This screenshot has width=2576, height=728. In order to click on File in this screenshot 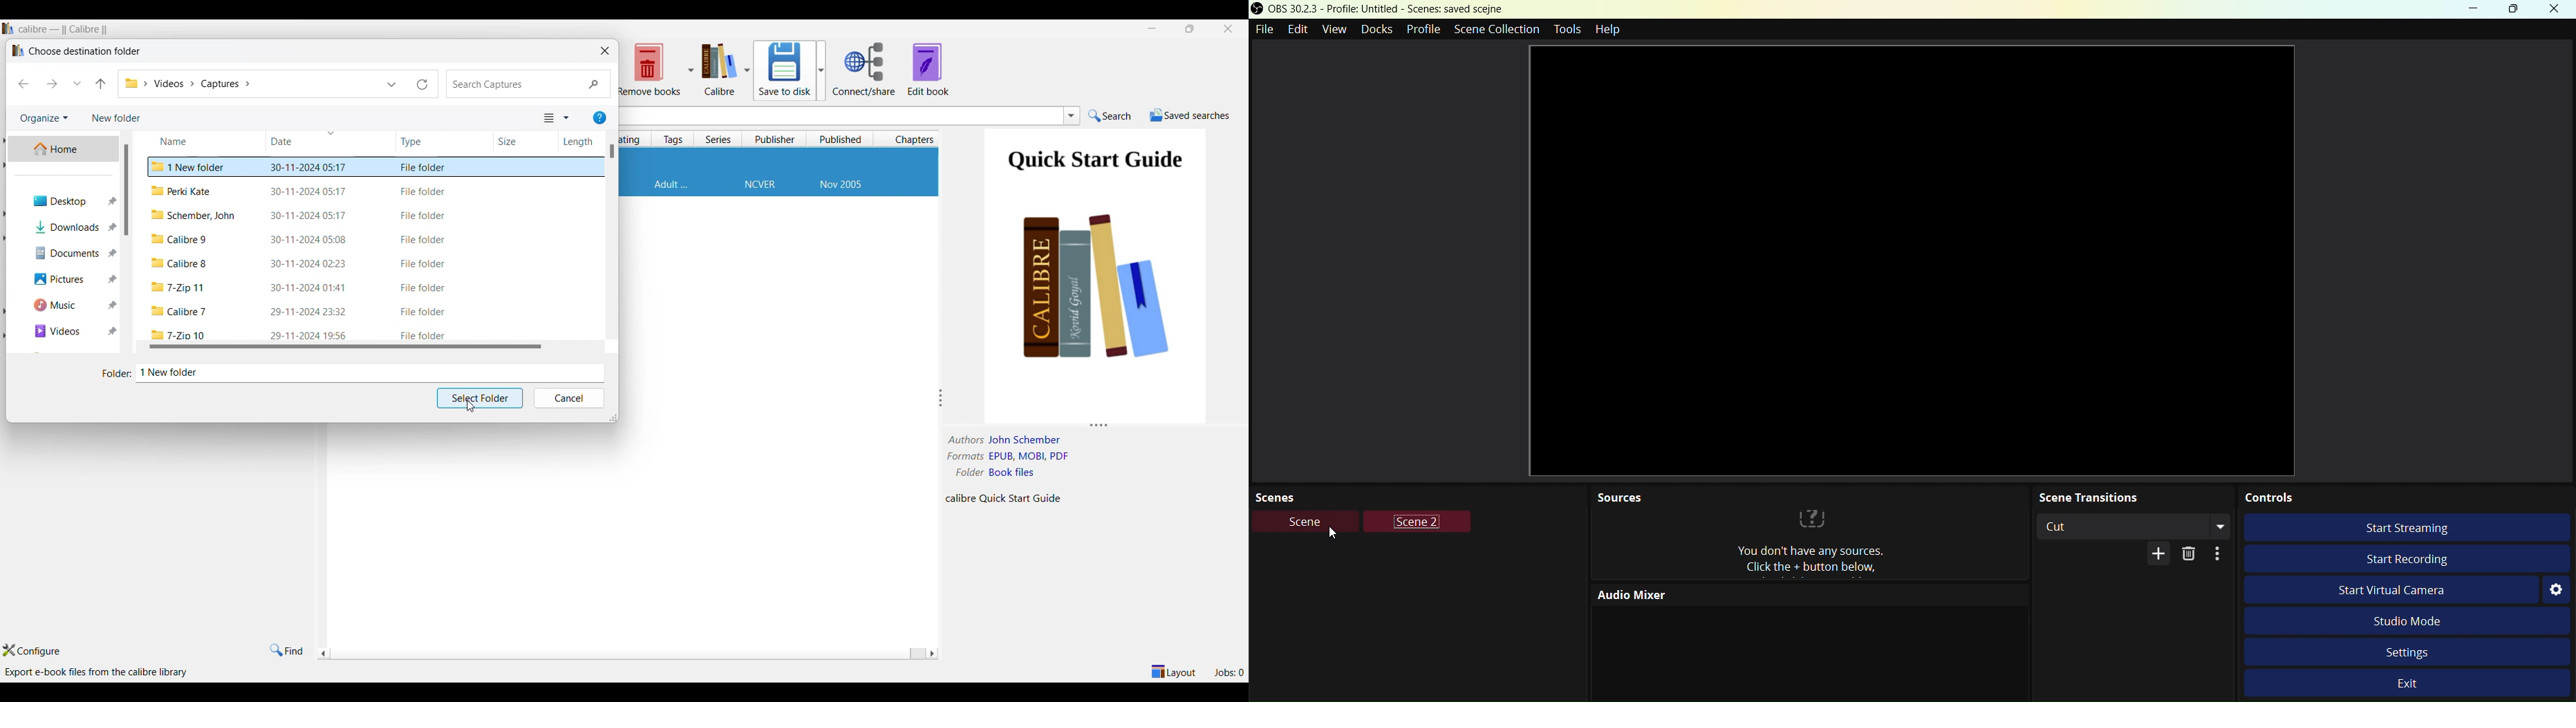, I will do `click(1264, 30)`.